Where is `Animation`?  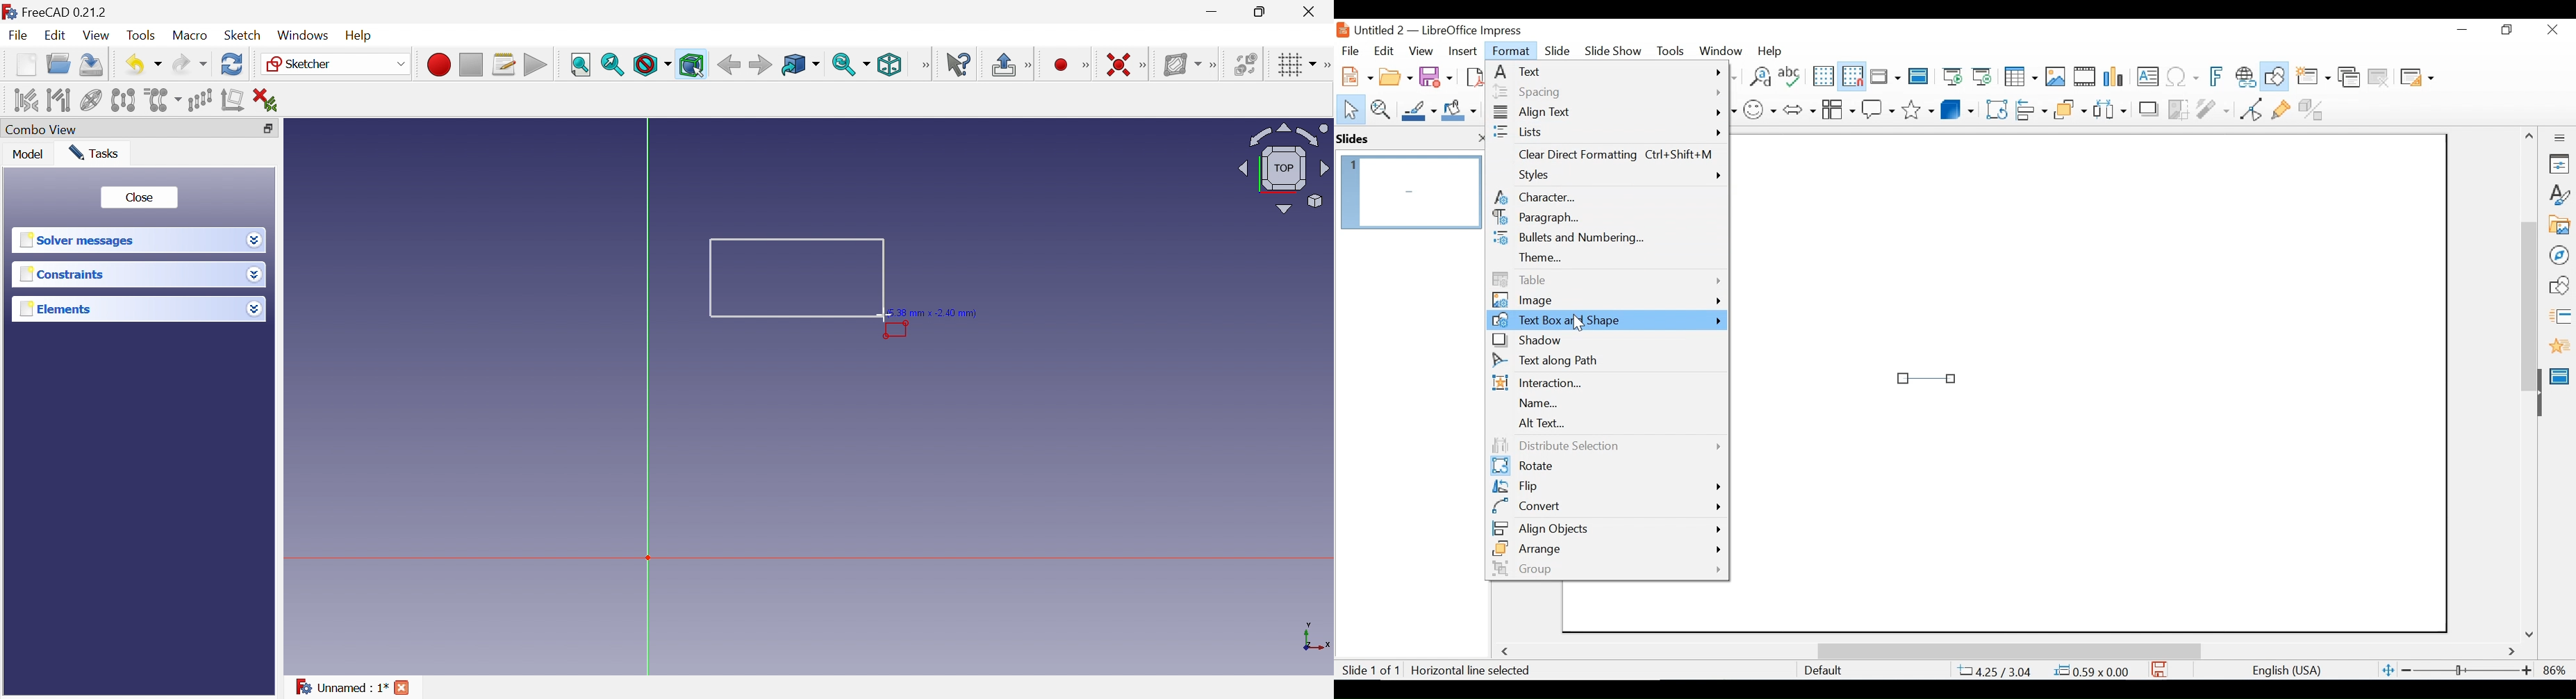
Animation is located at coordinates (2560, 346).